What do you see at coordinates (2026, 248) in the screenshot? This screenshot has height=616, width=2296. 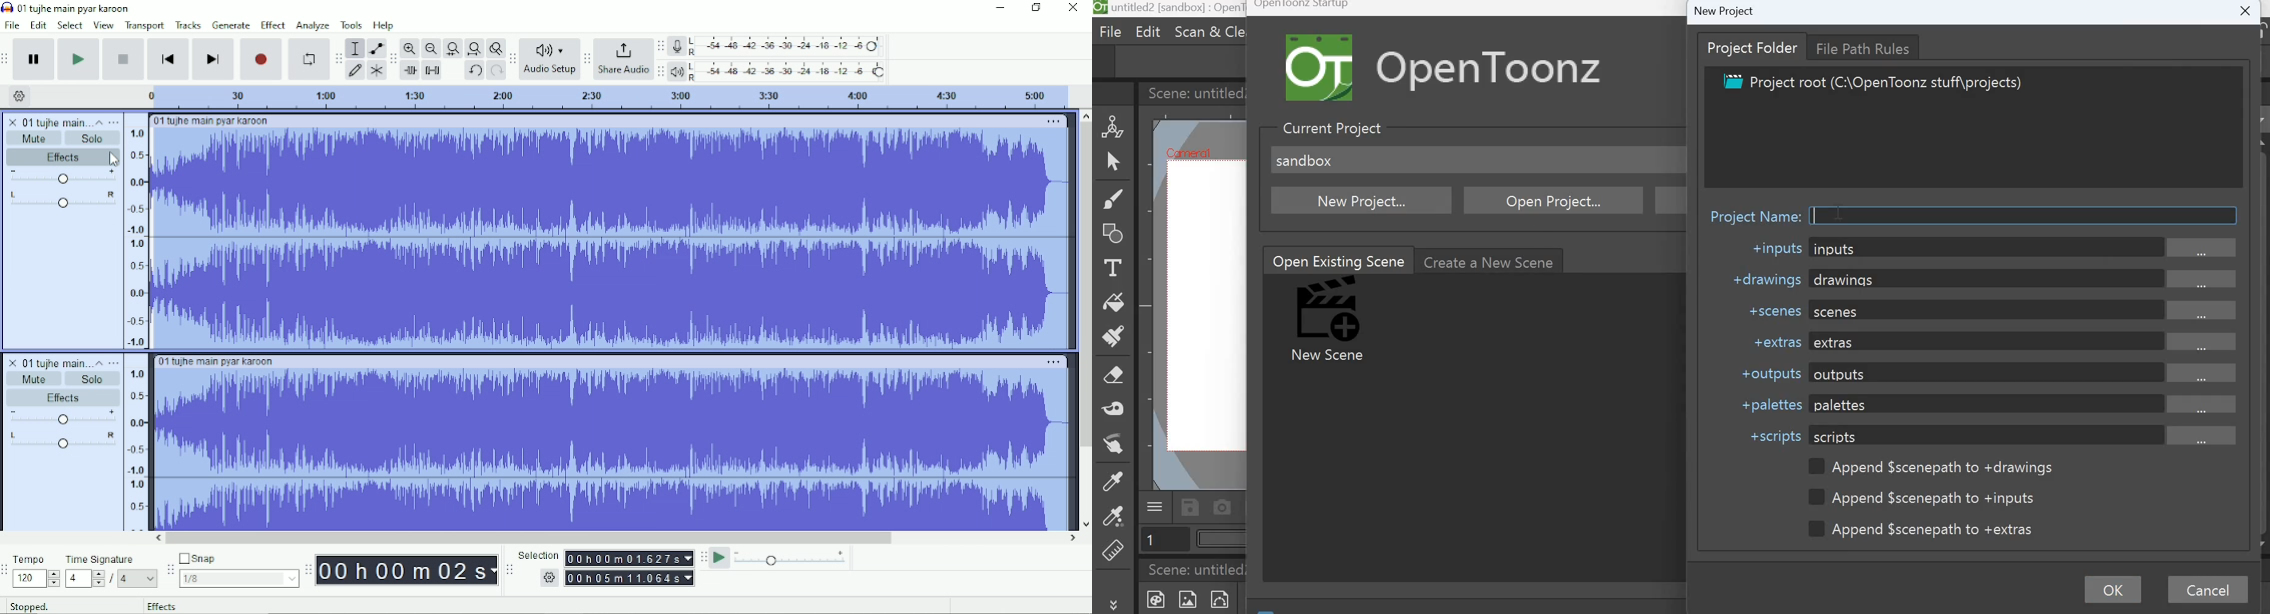 I see `inputs` at bounding box center [2026, 248].